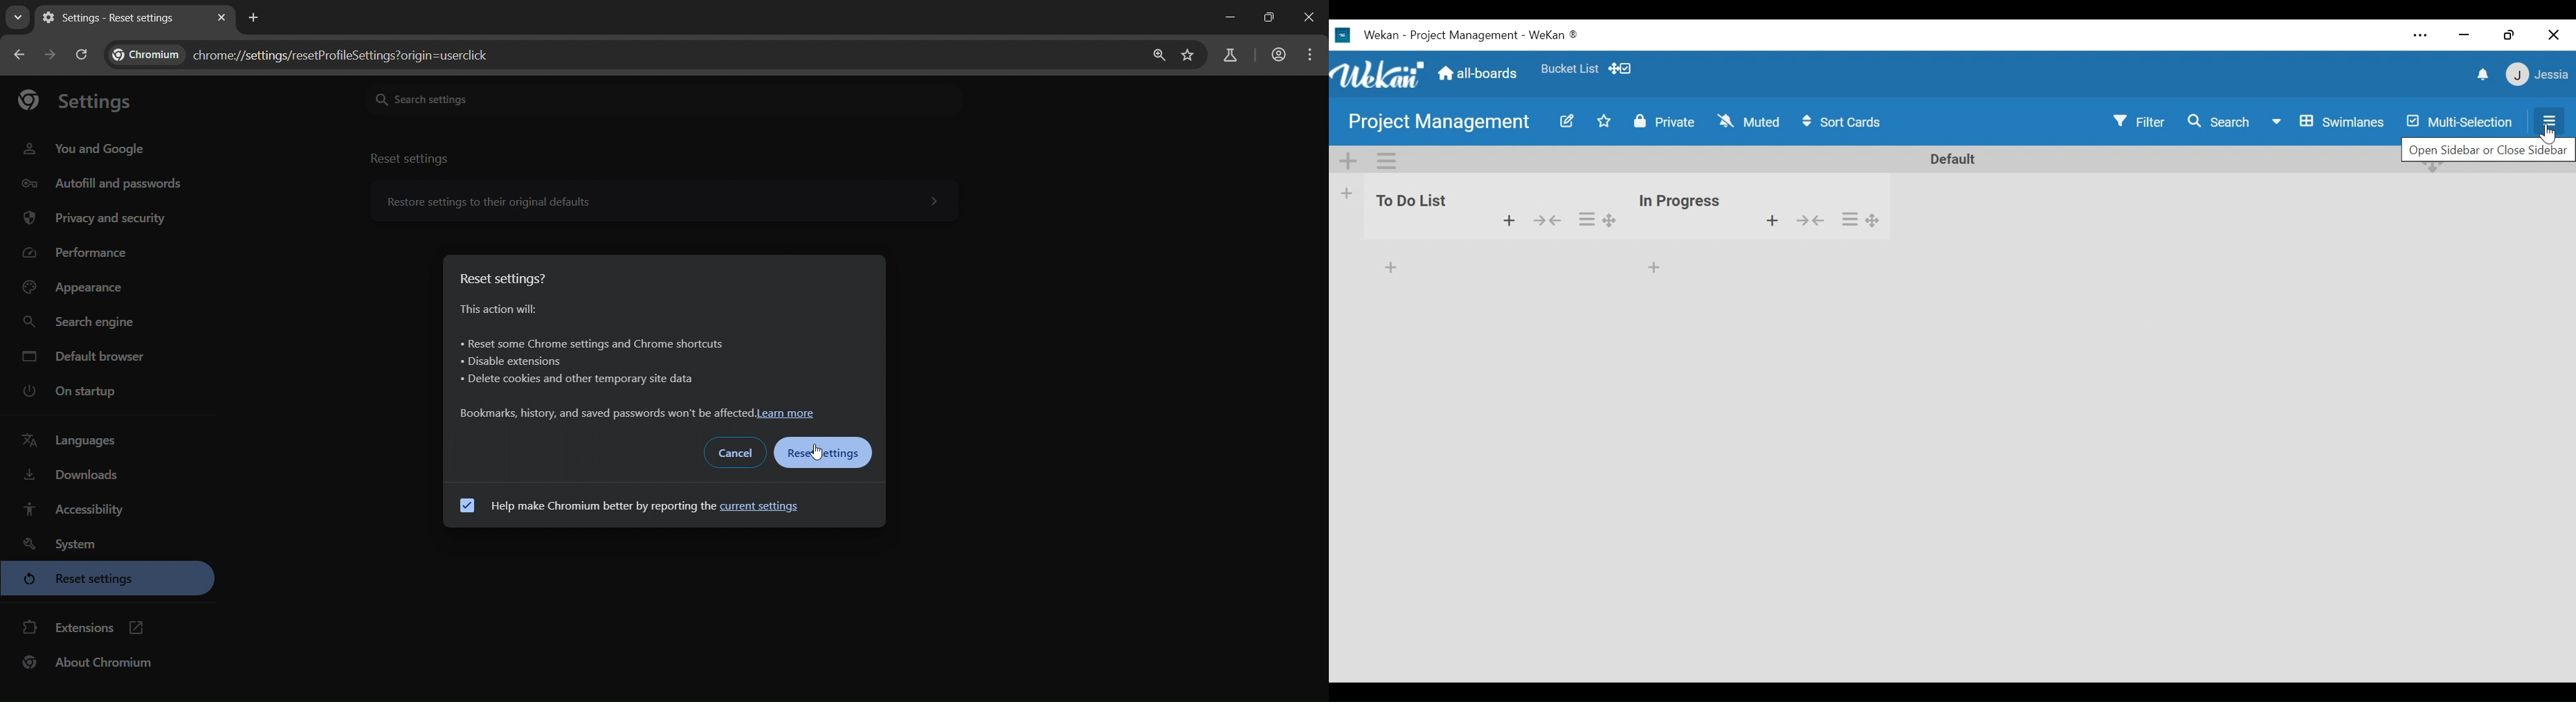 The width and height of the screenshot is (2576, 728). I want to click on Close, so click(2556, 34).